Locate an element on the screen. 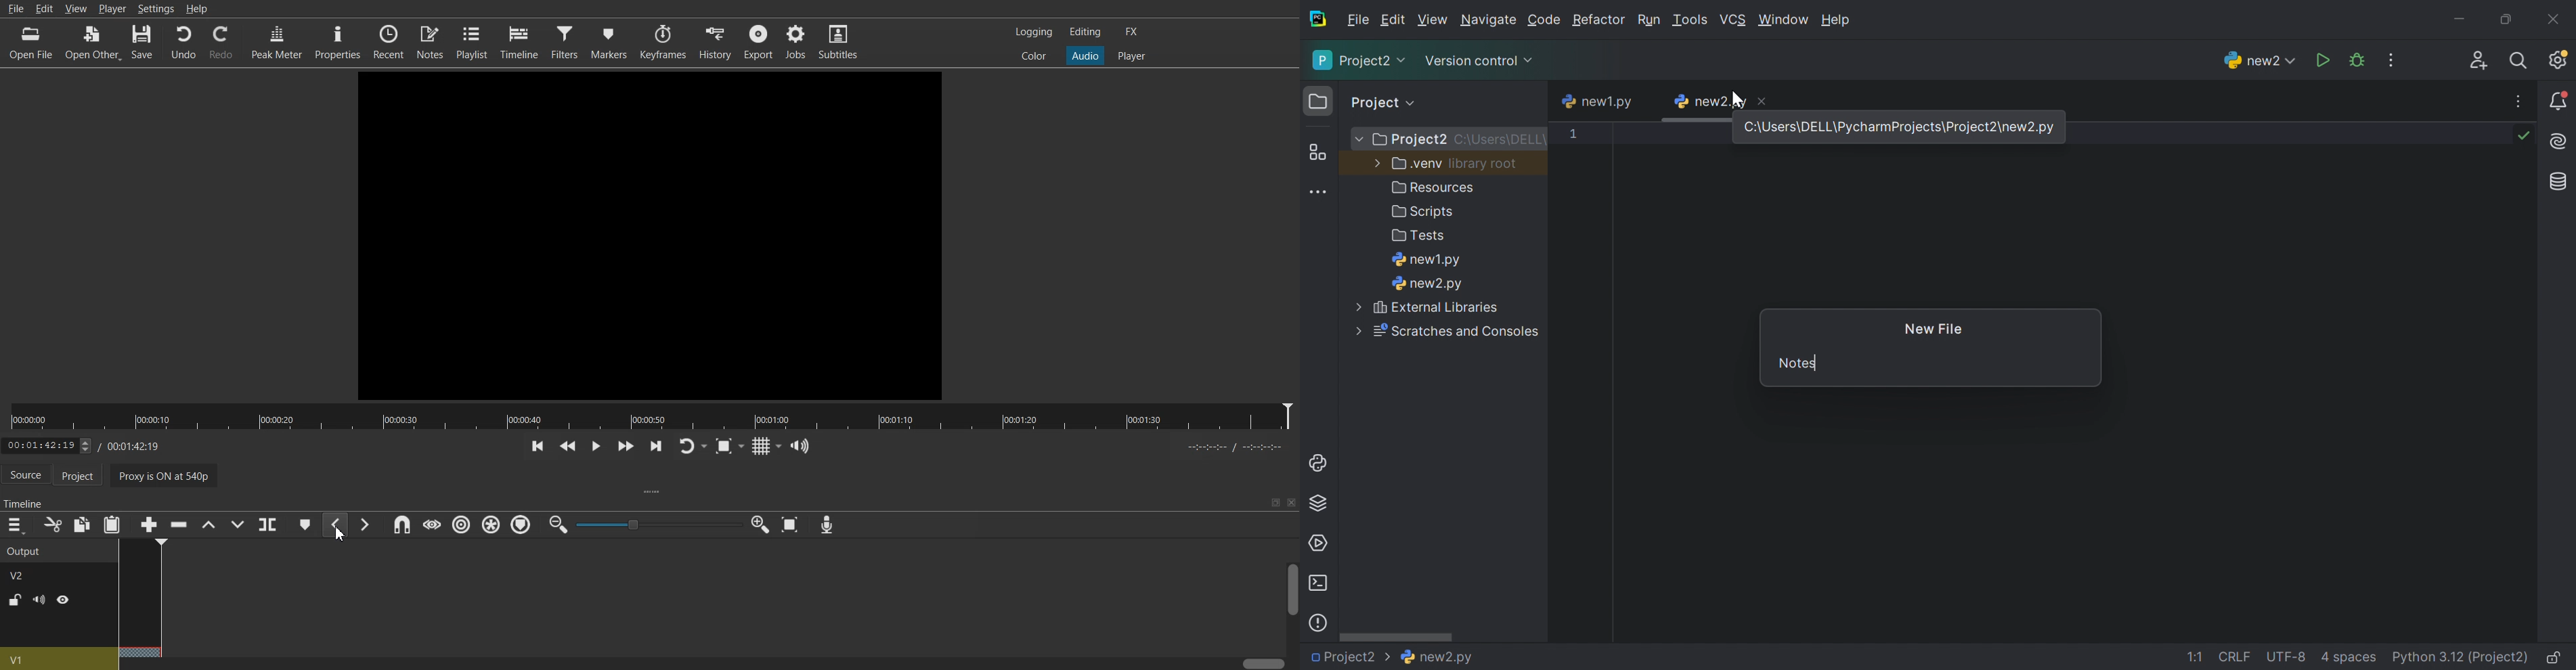  Audio file slider is located at coordinates (650, 416).